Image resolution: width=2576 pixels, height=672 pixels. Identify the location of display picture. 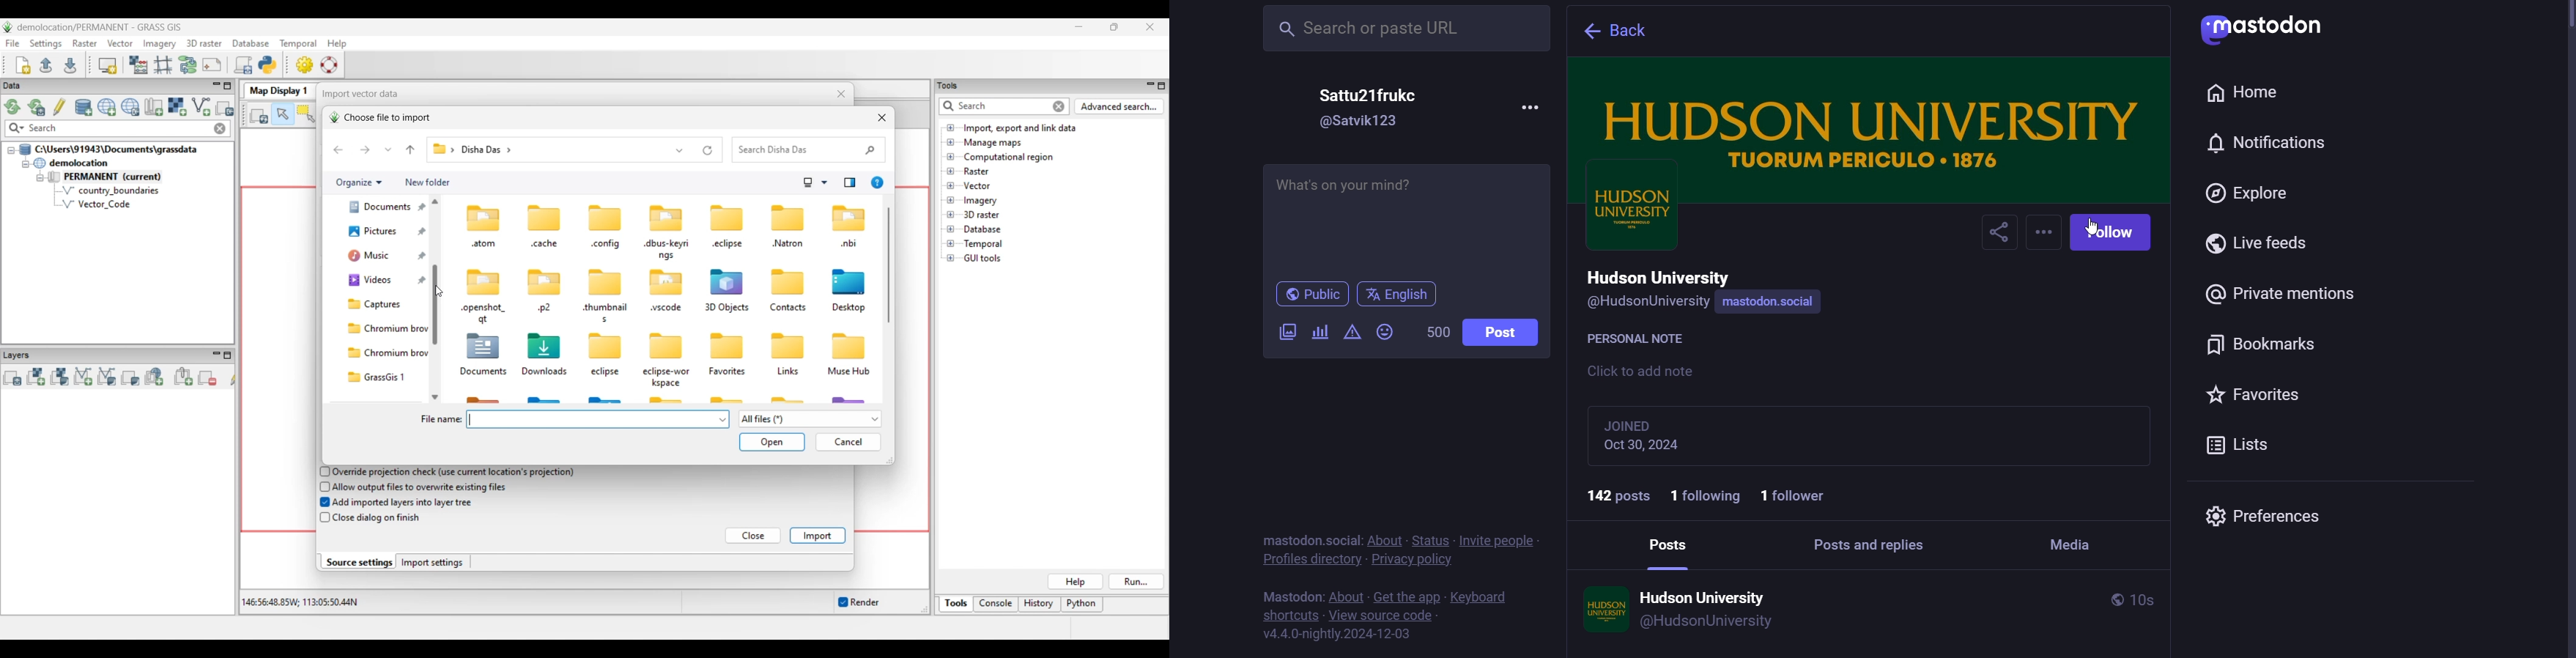
(1630, 218).